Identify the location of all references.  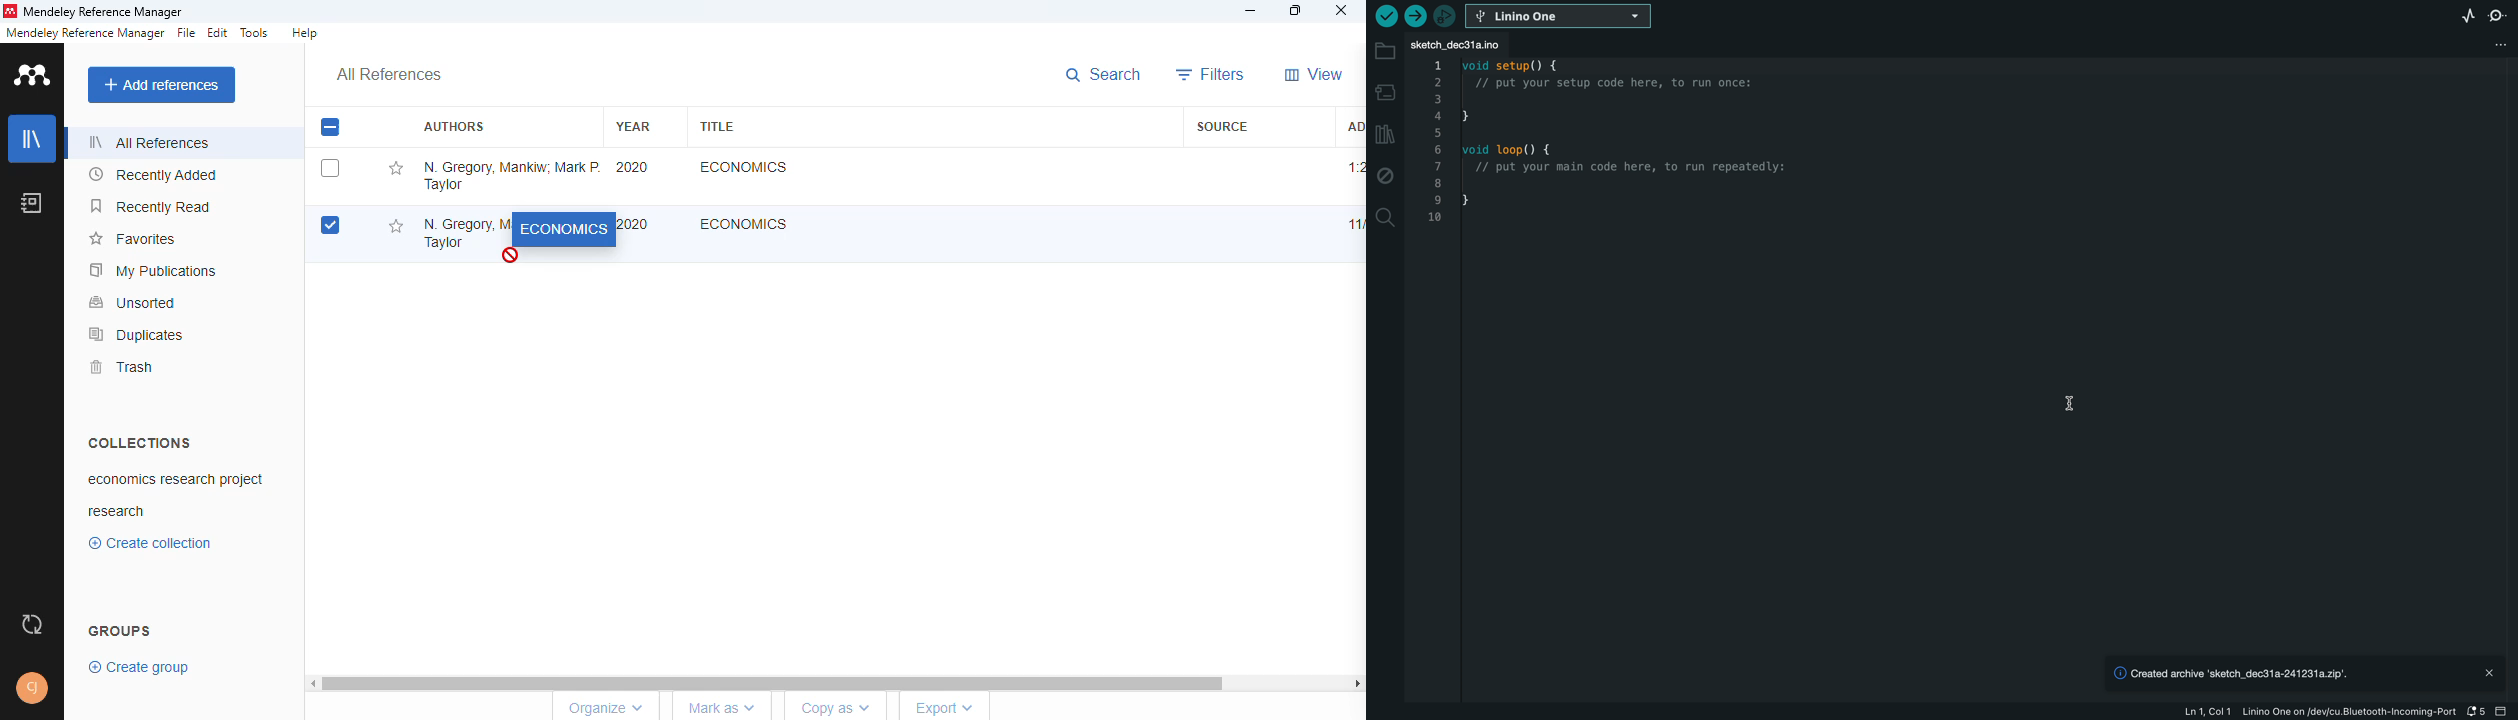
(389, 75).